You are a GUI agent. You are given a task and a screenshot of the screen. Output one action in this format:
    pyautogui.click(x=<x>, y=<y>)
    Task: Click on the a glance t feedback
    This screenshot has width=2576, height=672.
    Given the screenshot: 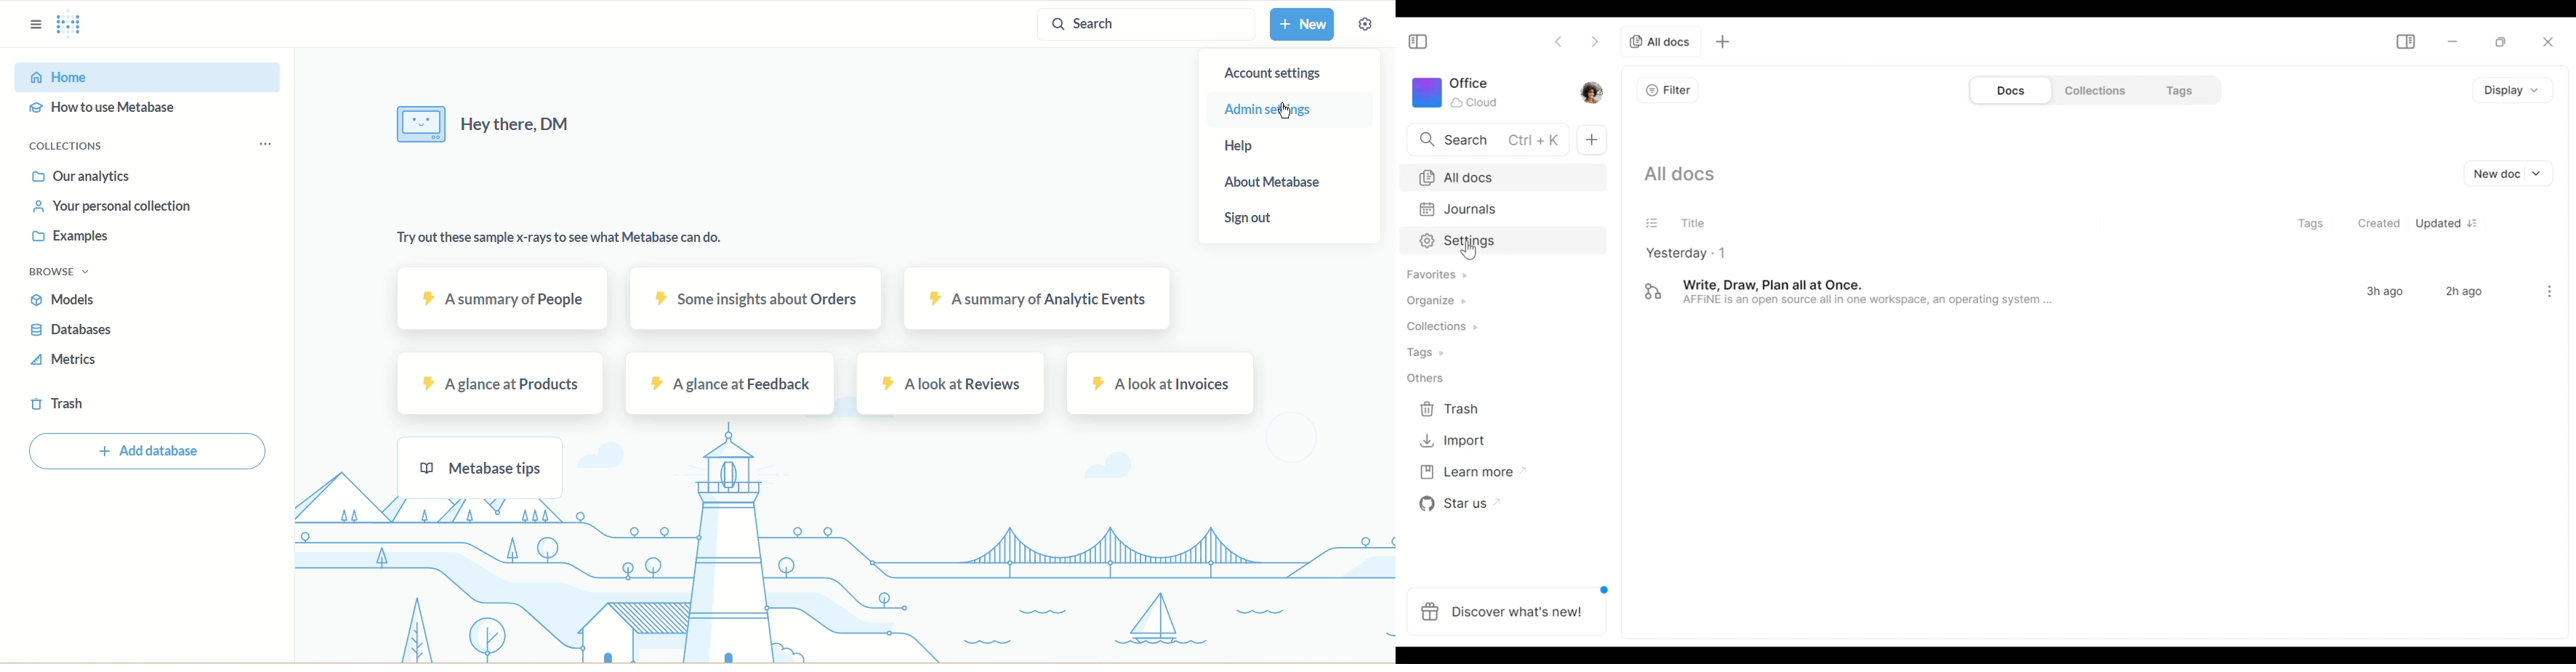 What is the action you would take?
    pyautogui.click(x=730, y=384)
    